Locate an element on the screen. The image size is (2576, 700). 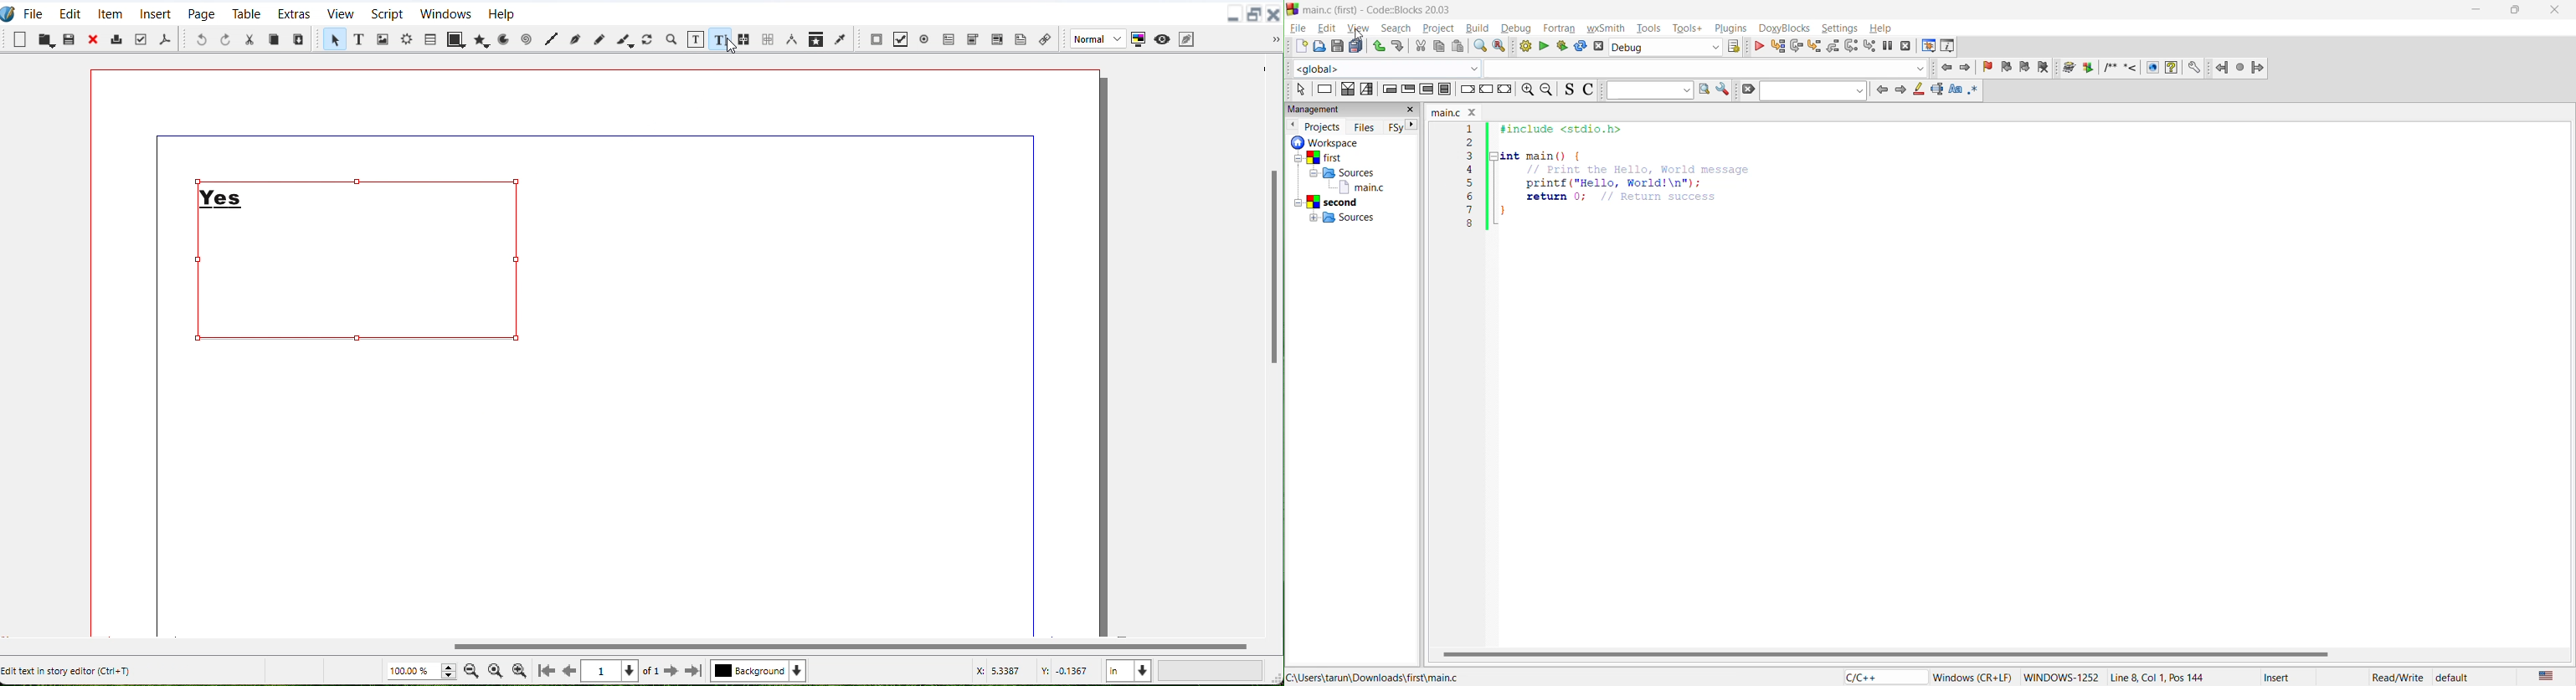
Sources is located at coordinates (1342, 217).